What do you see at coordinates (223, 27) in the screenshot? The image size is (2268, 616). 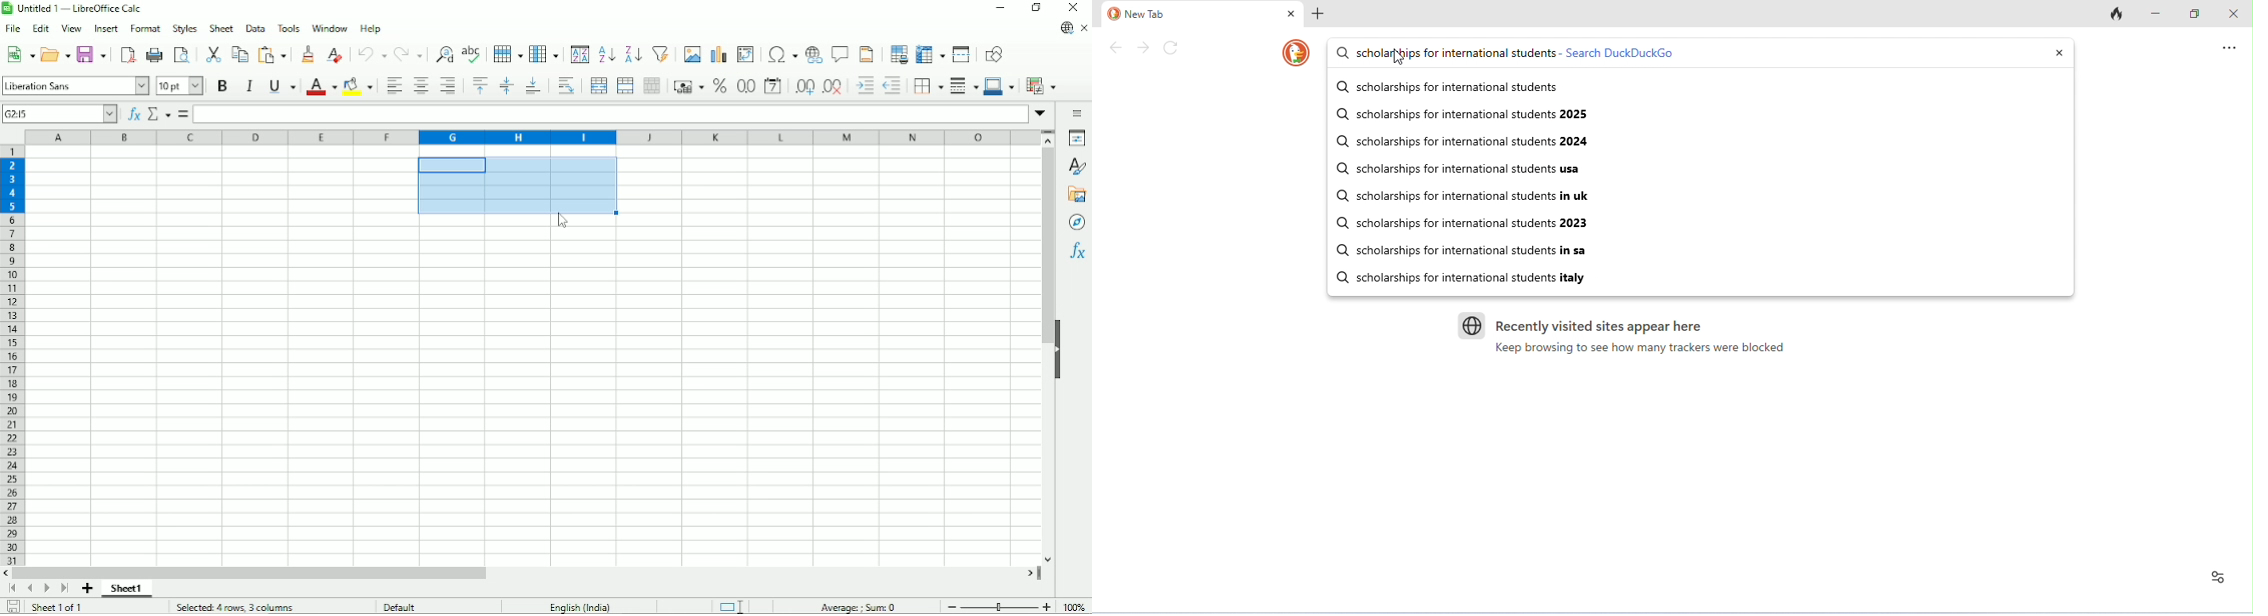 I see `Sheet` at bounding box center [223, 27].